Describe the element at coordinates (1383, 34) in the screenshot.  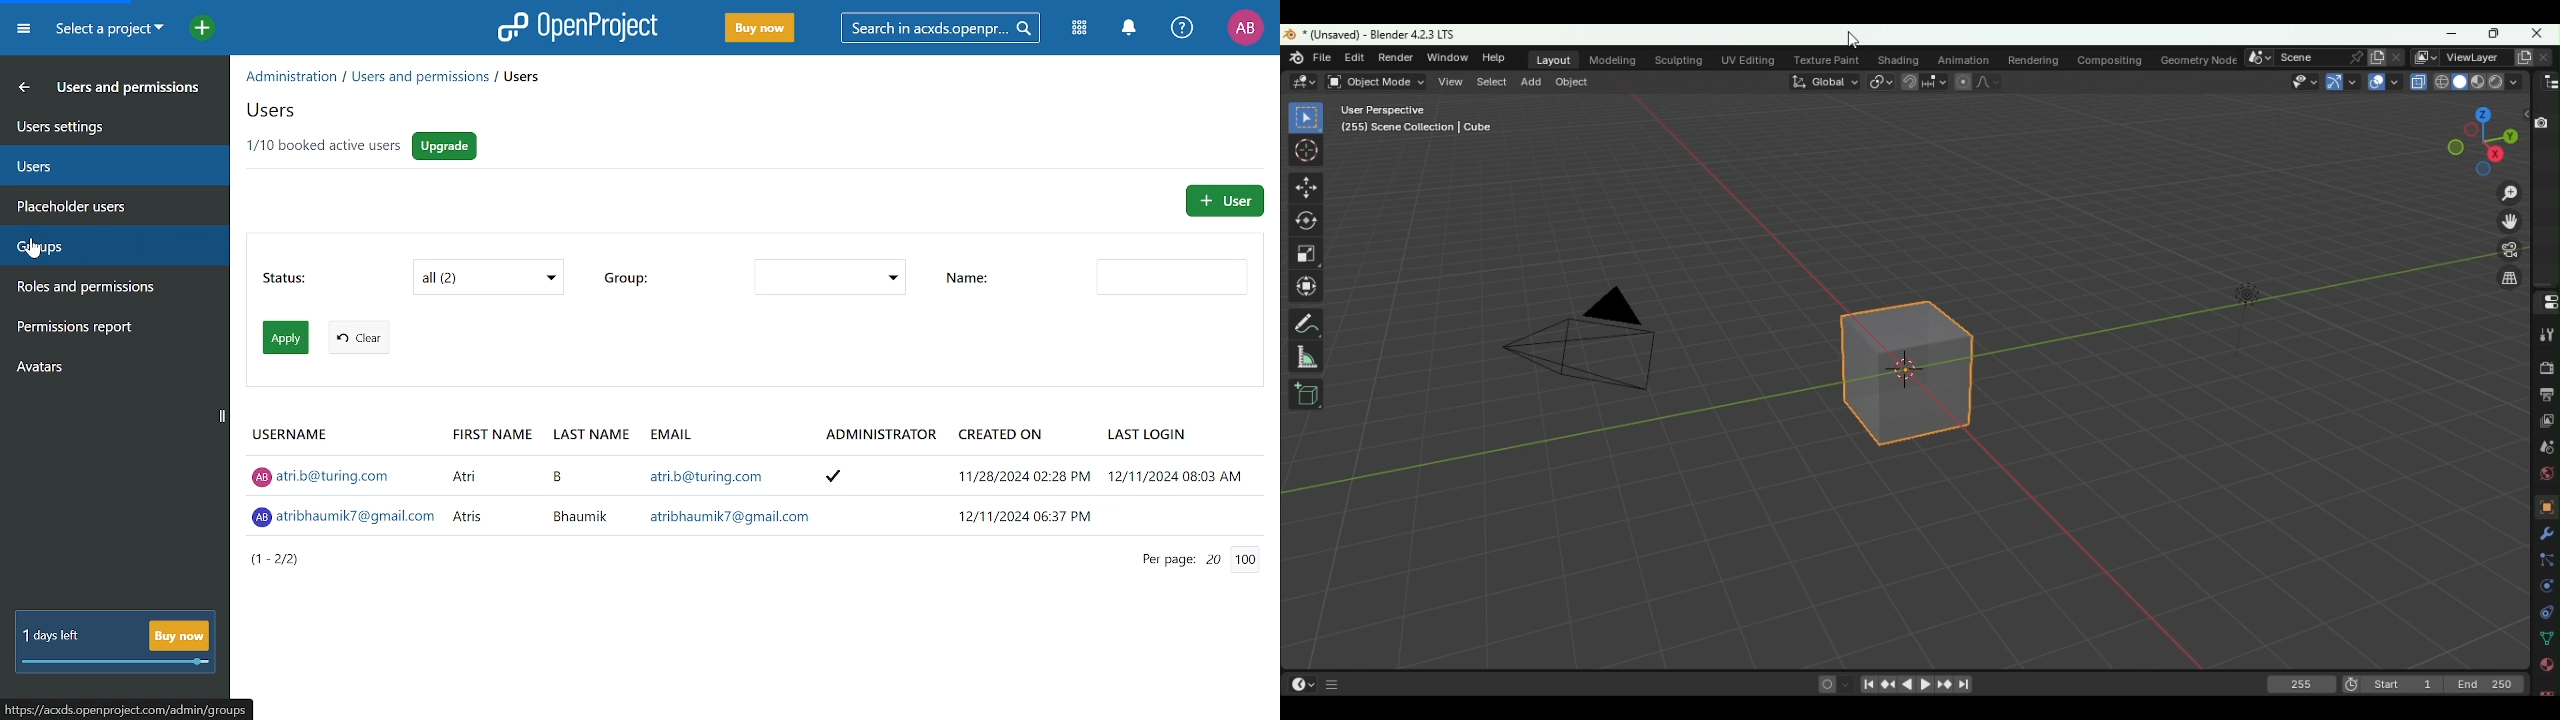
I see `File name` at that location.